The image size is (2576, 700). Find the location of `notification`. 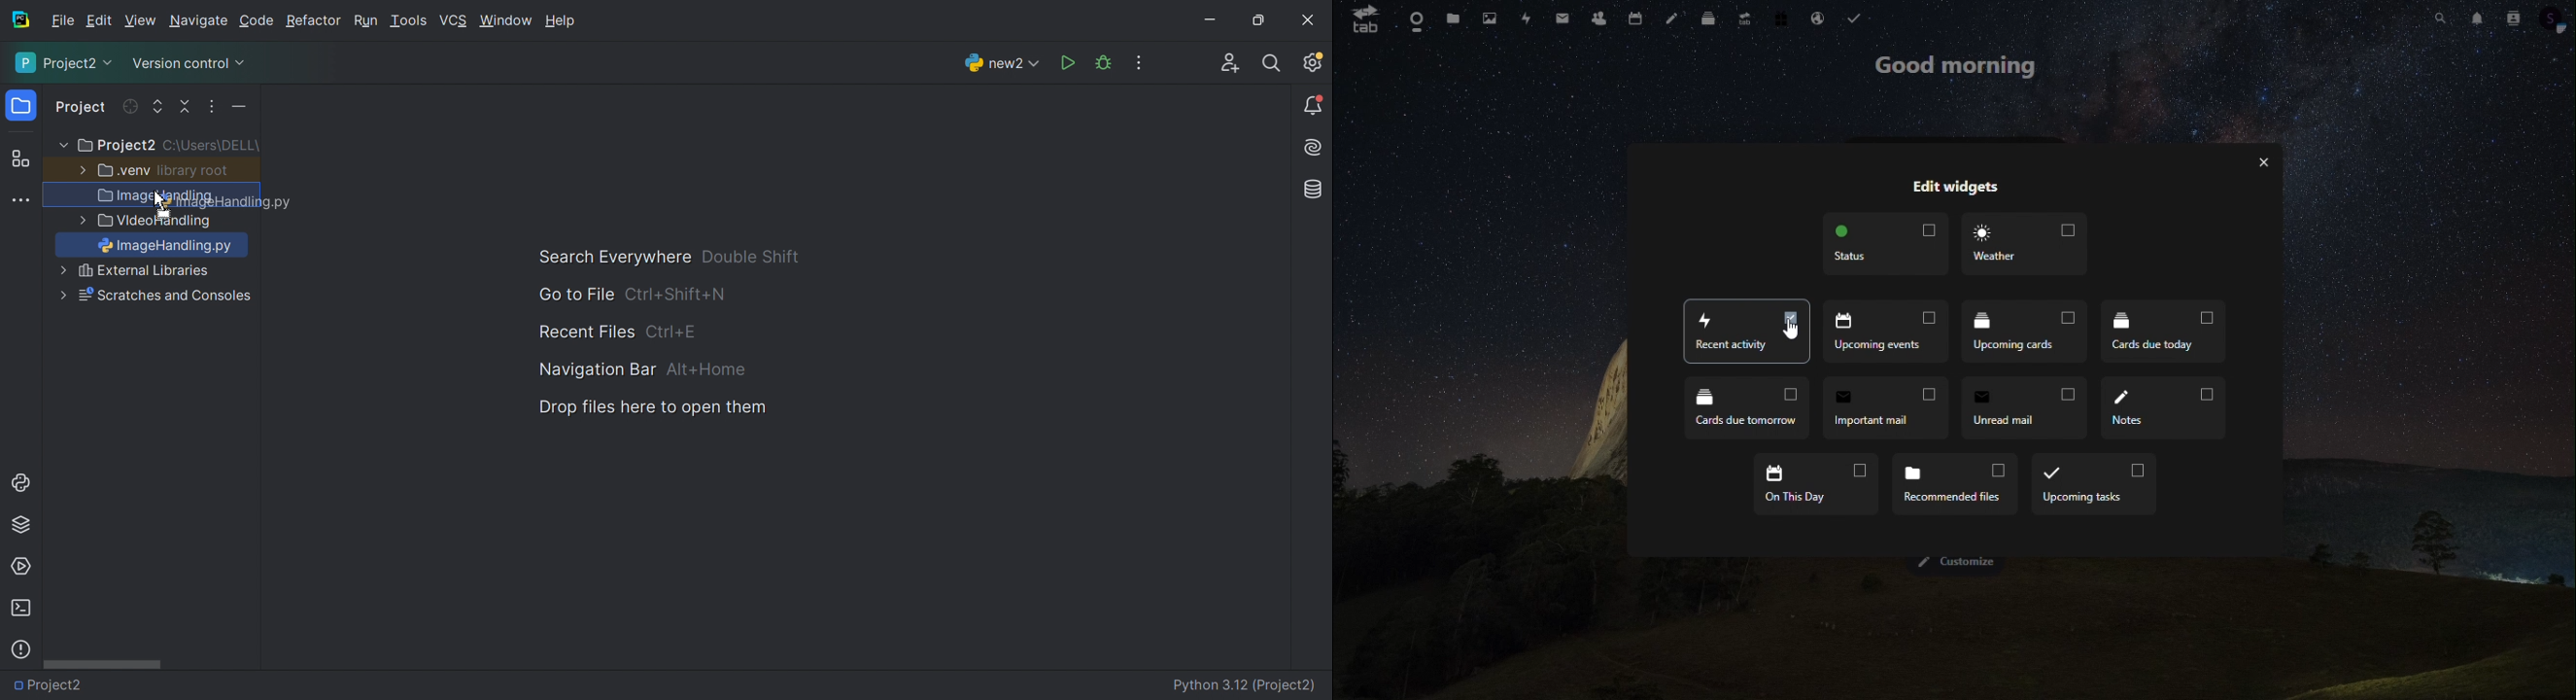

notification is located at coordinates (2475, 24).